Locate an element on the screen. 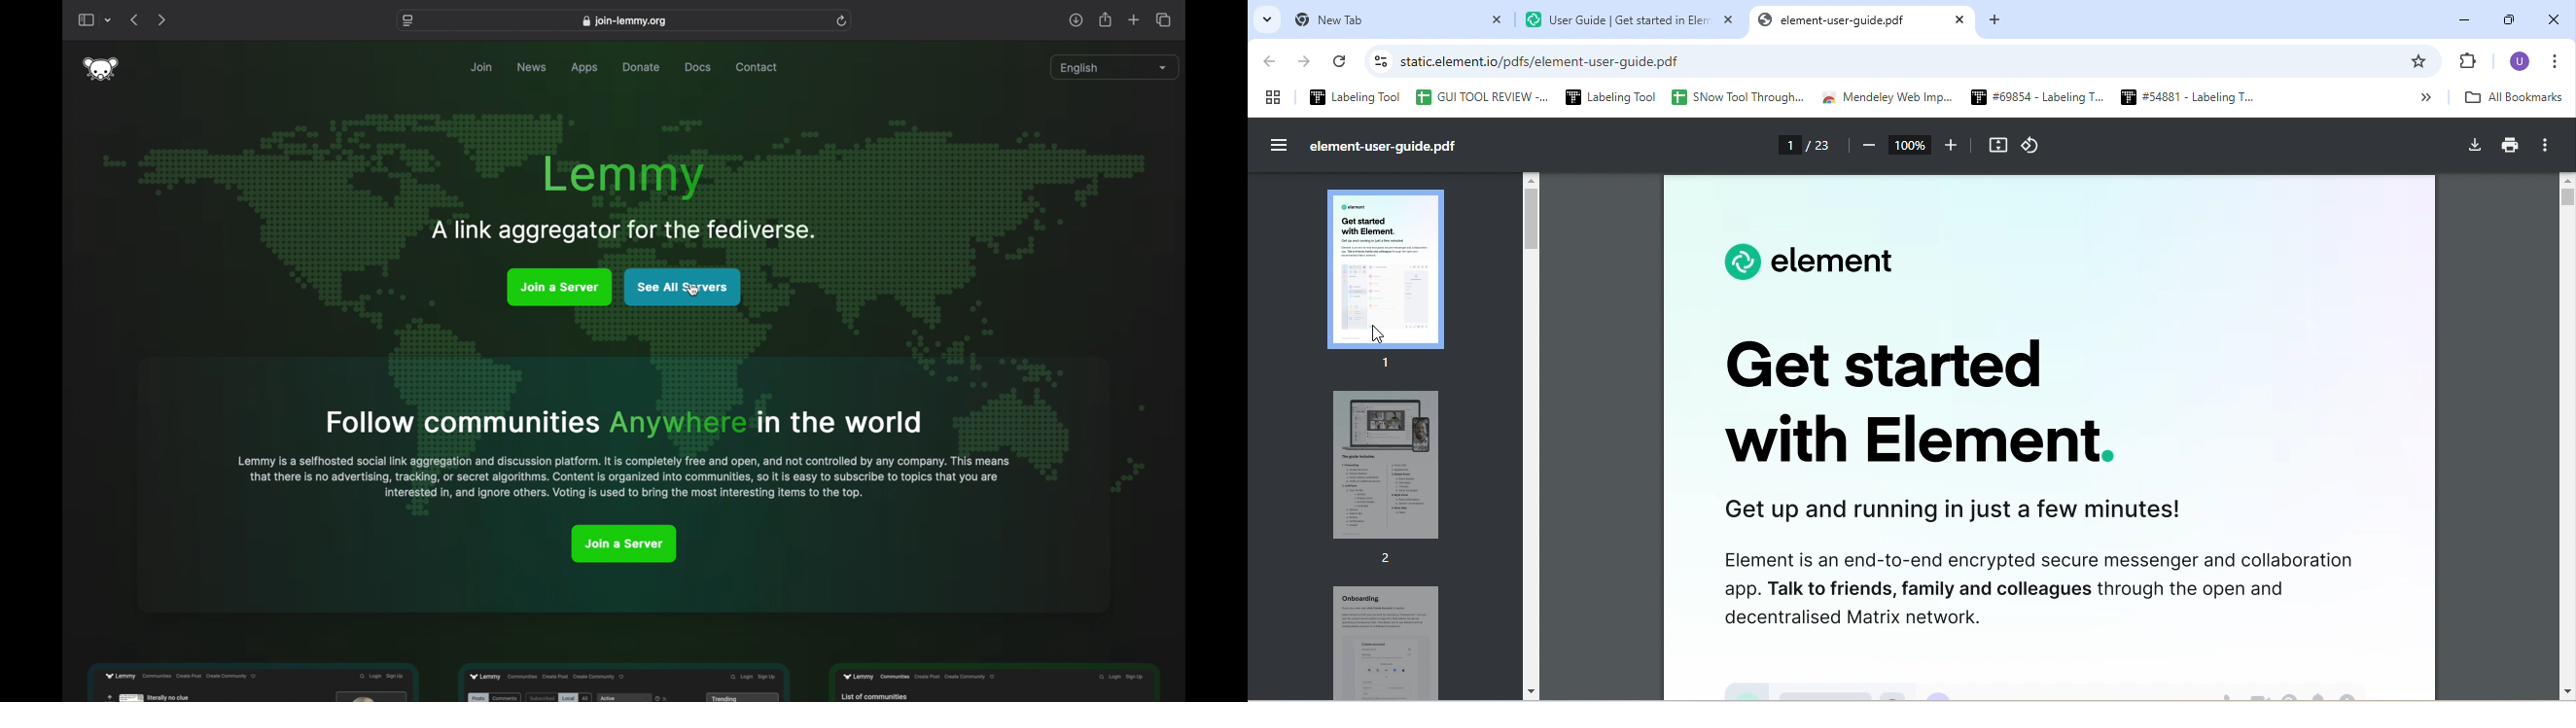 The image size is (2576, 728). joina server is located at coordinates (624, 545).